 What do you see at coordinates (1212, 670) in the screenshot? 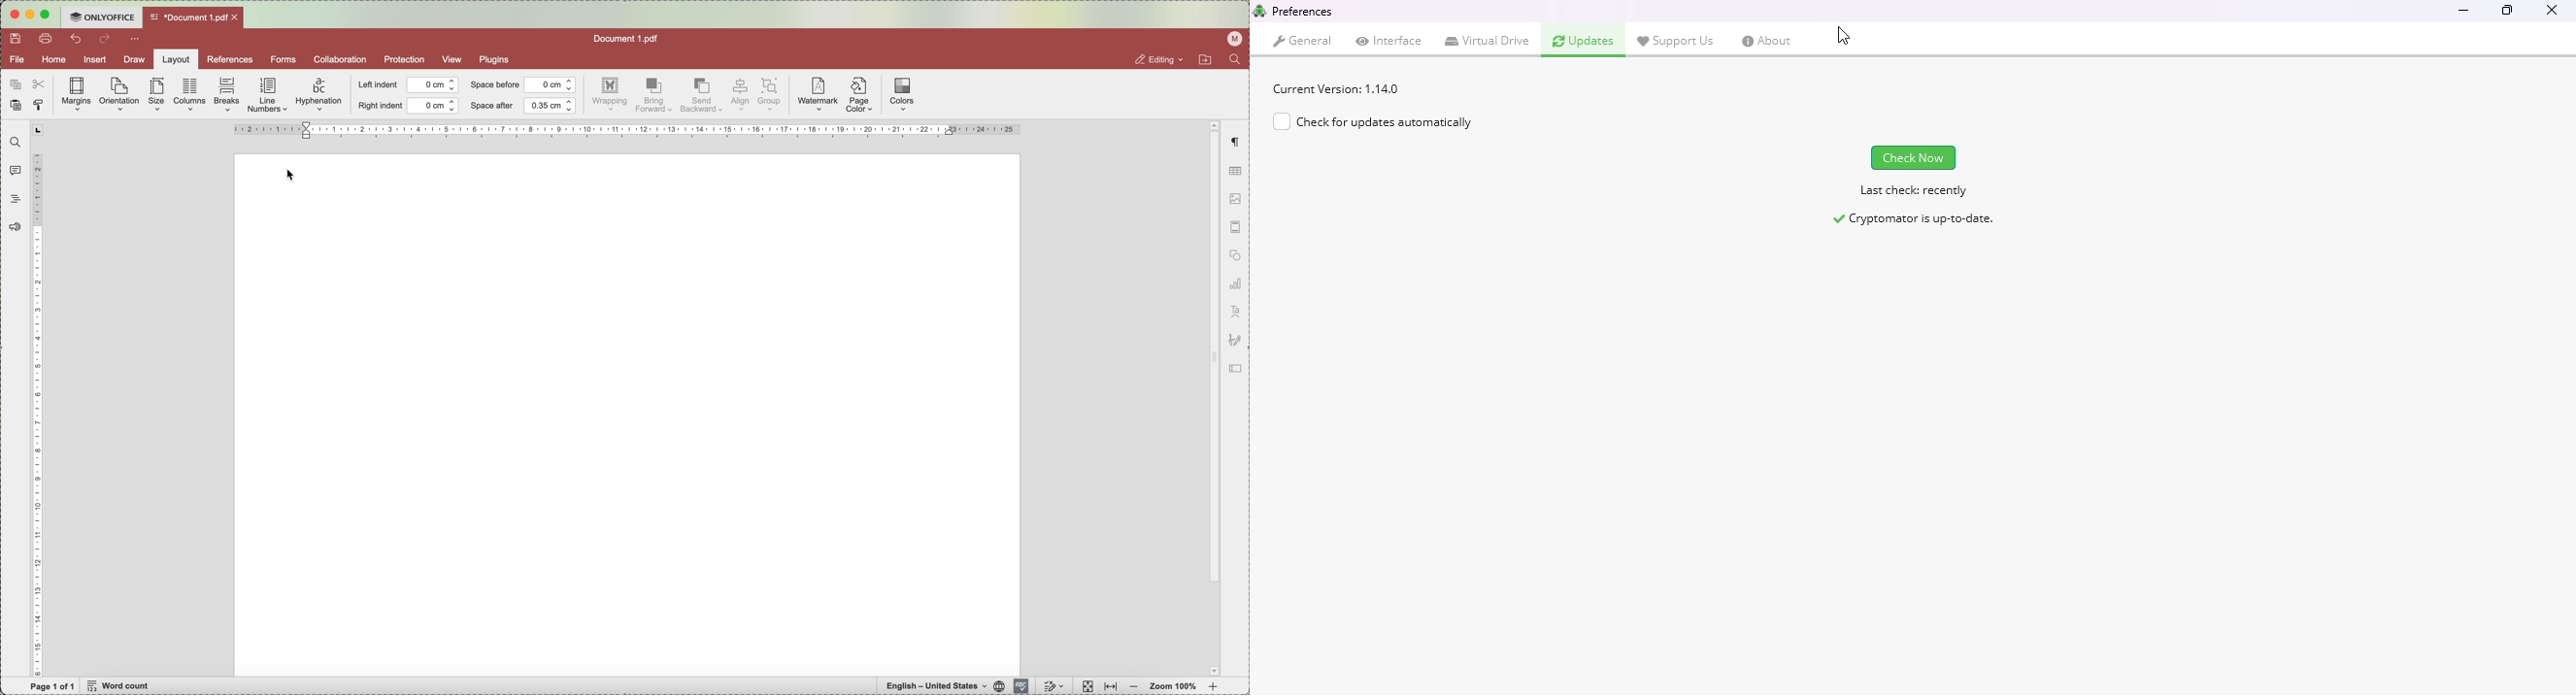
I see `page dropdown` at bounding box center [1212, 670].